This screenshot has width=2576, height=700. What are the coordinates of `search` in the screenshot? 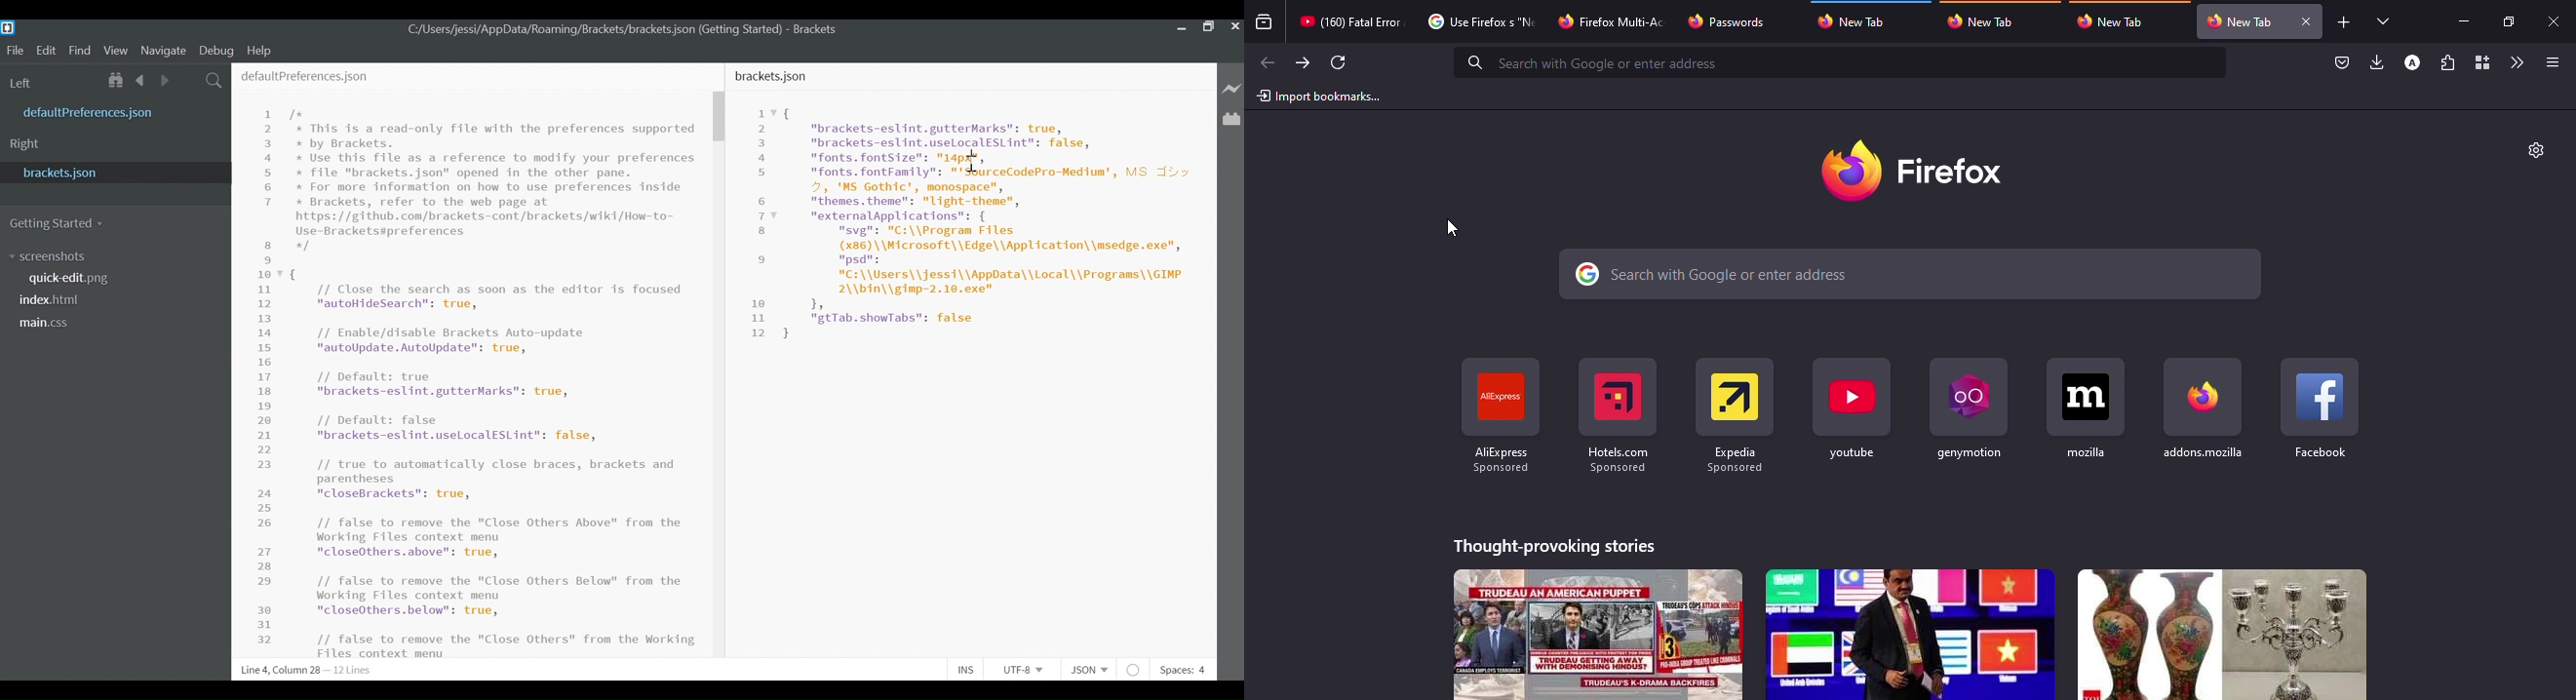 It's located at (1911, 273).